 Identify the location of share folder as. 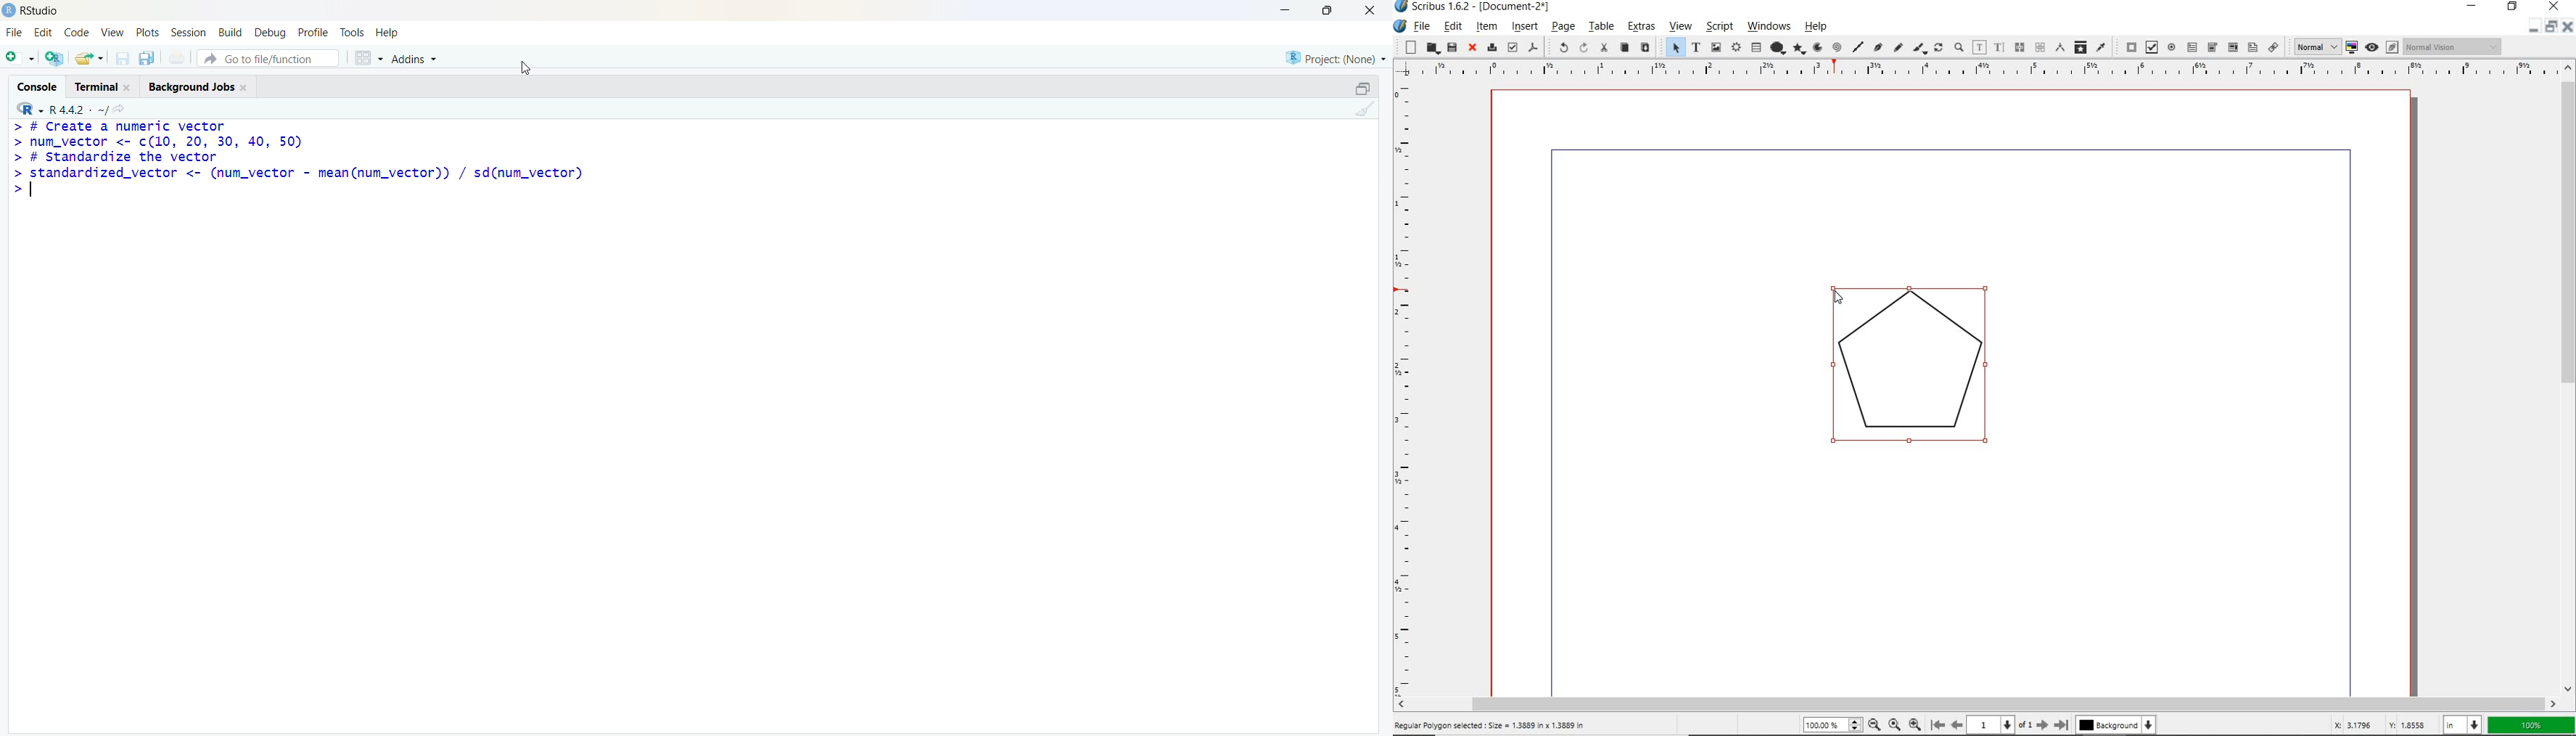
(91, 58).